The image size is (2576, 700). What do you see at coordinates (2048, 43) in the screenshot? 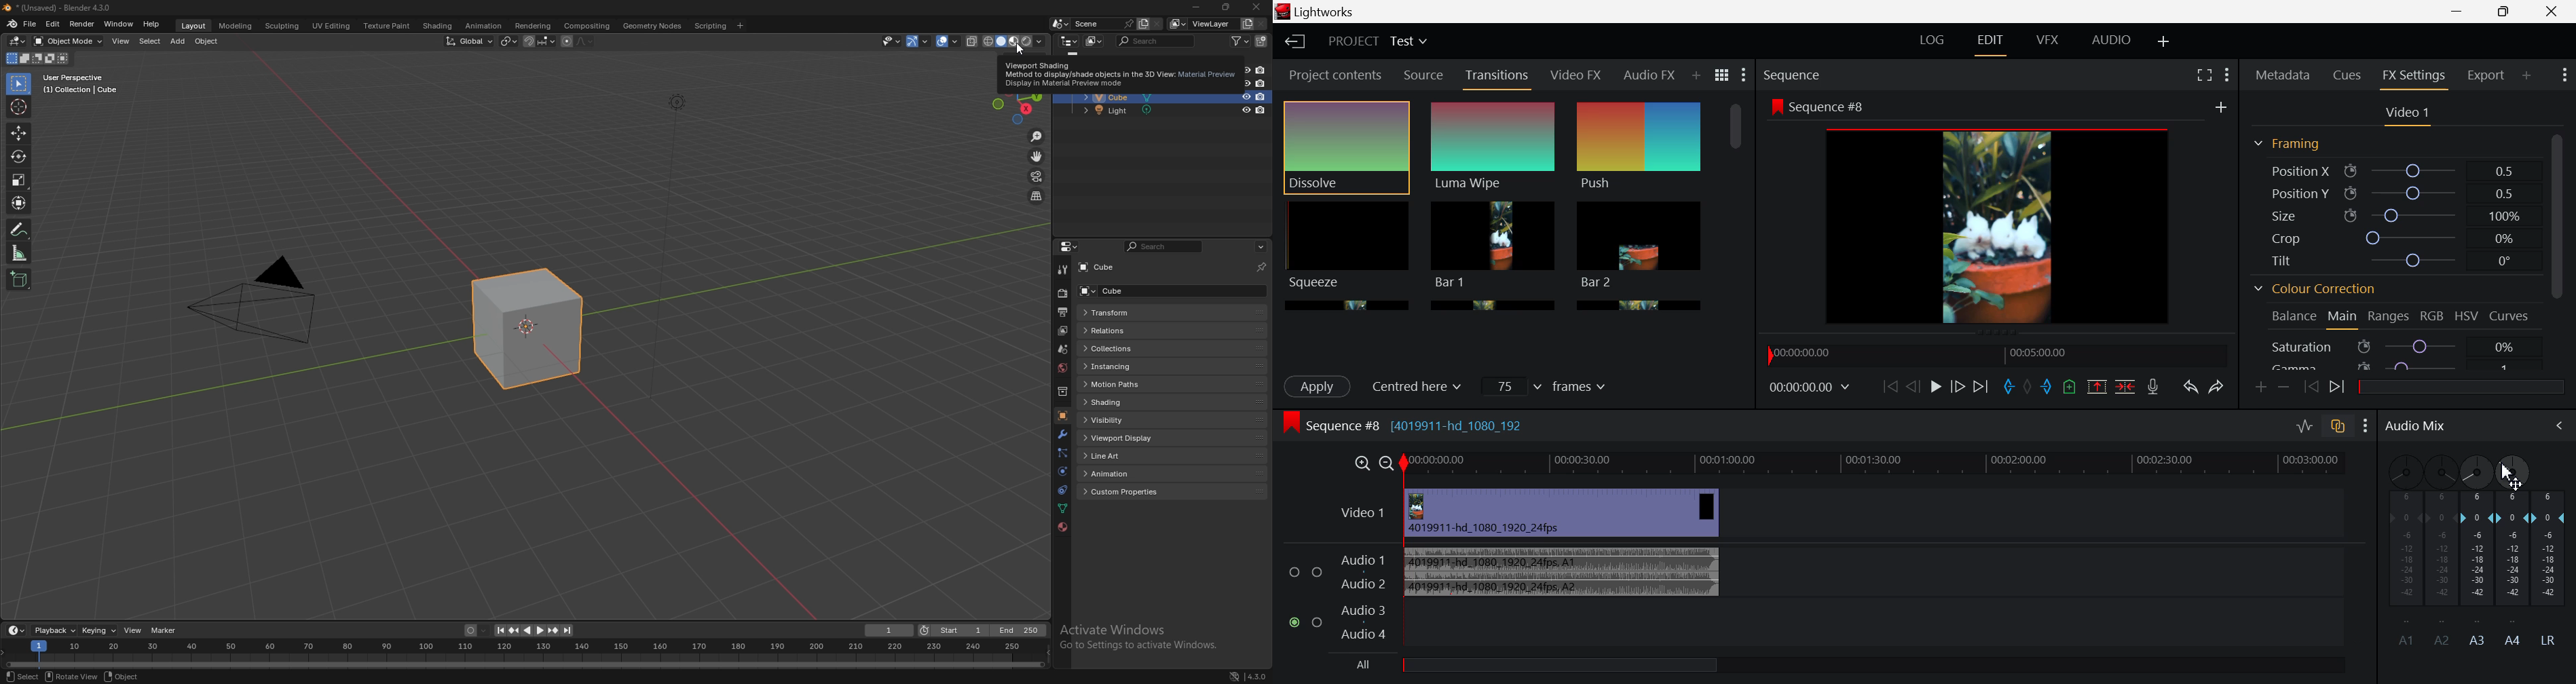
I see `VFX Layout` at bounding box center [2048, 43].